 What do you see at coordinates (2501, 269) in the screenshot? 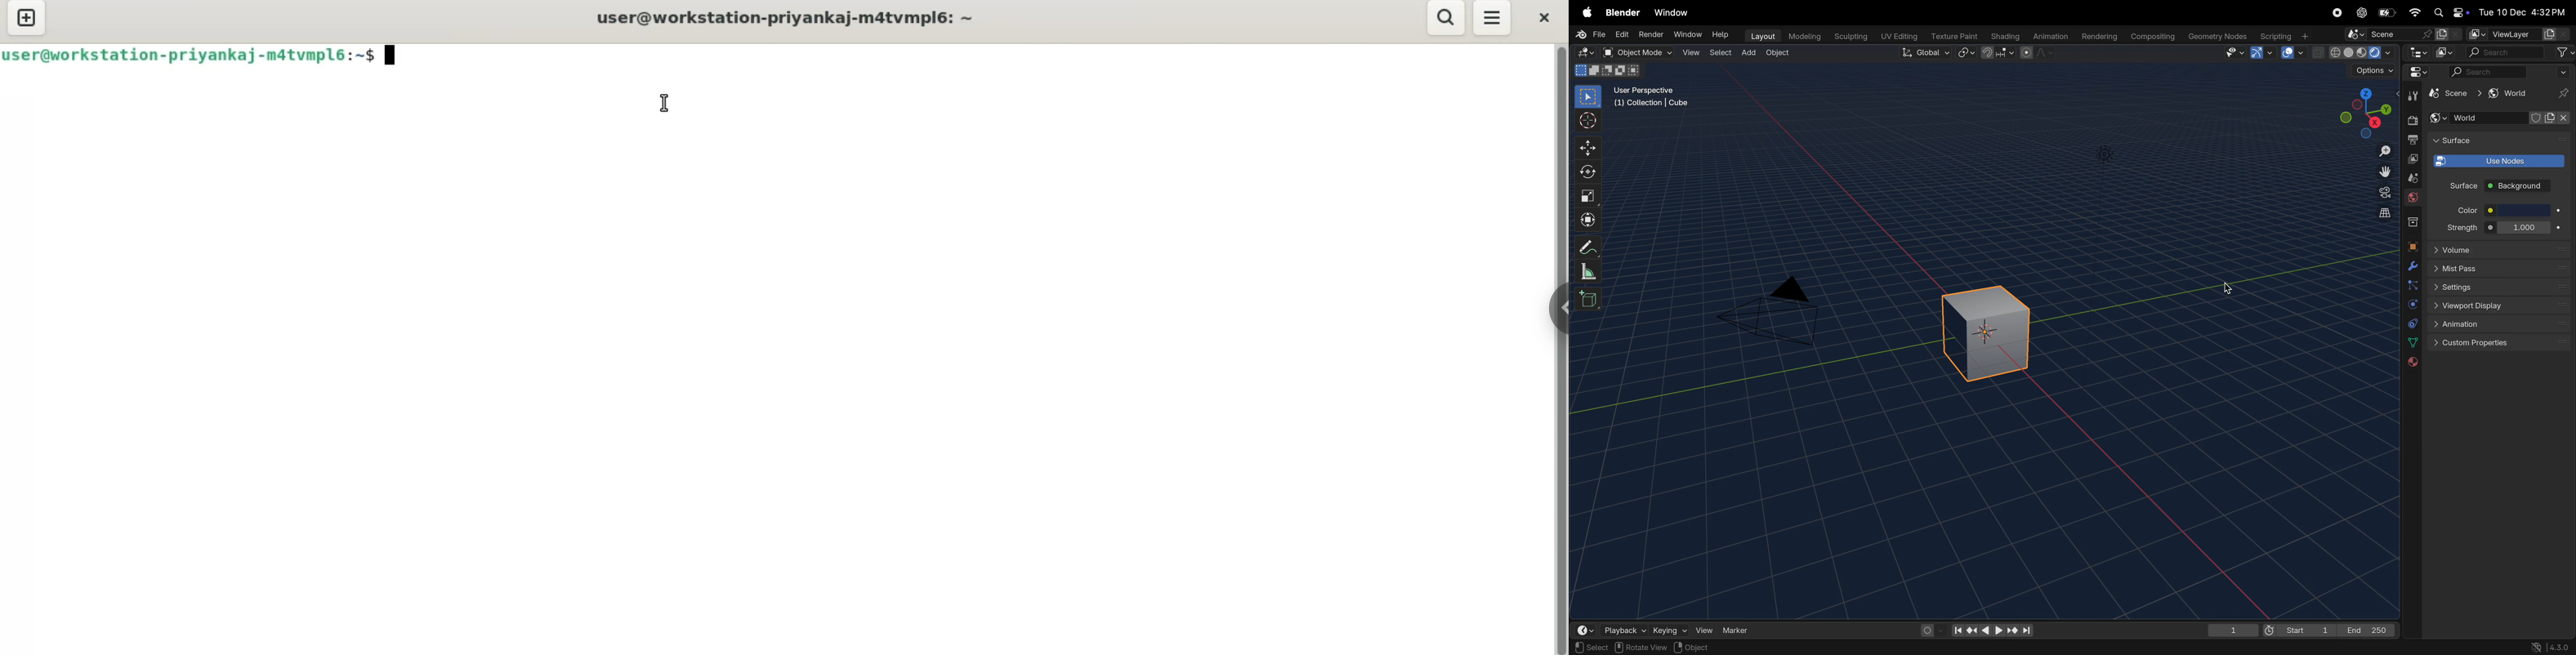
I see `mist pass` at bounding box center [2501, 269].